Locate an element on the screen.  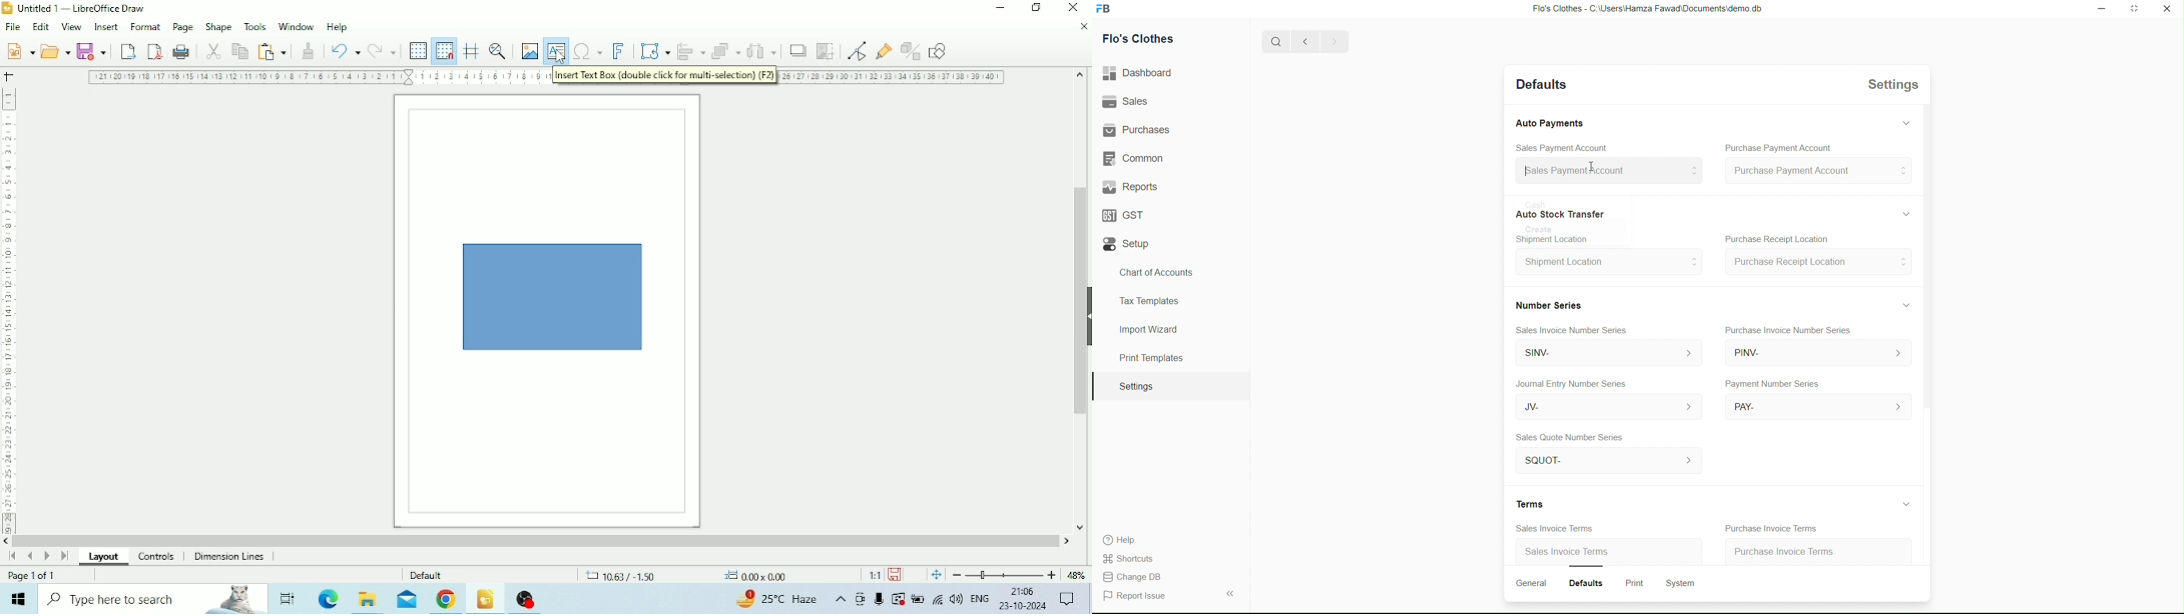
Purchase Invoice Number Series is located at coordinates (1787, 330).